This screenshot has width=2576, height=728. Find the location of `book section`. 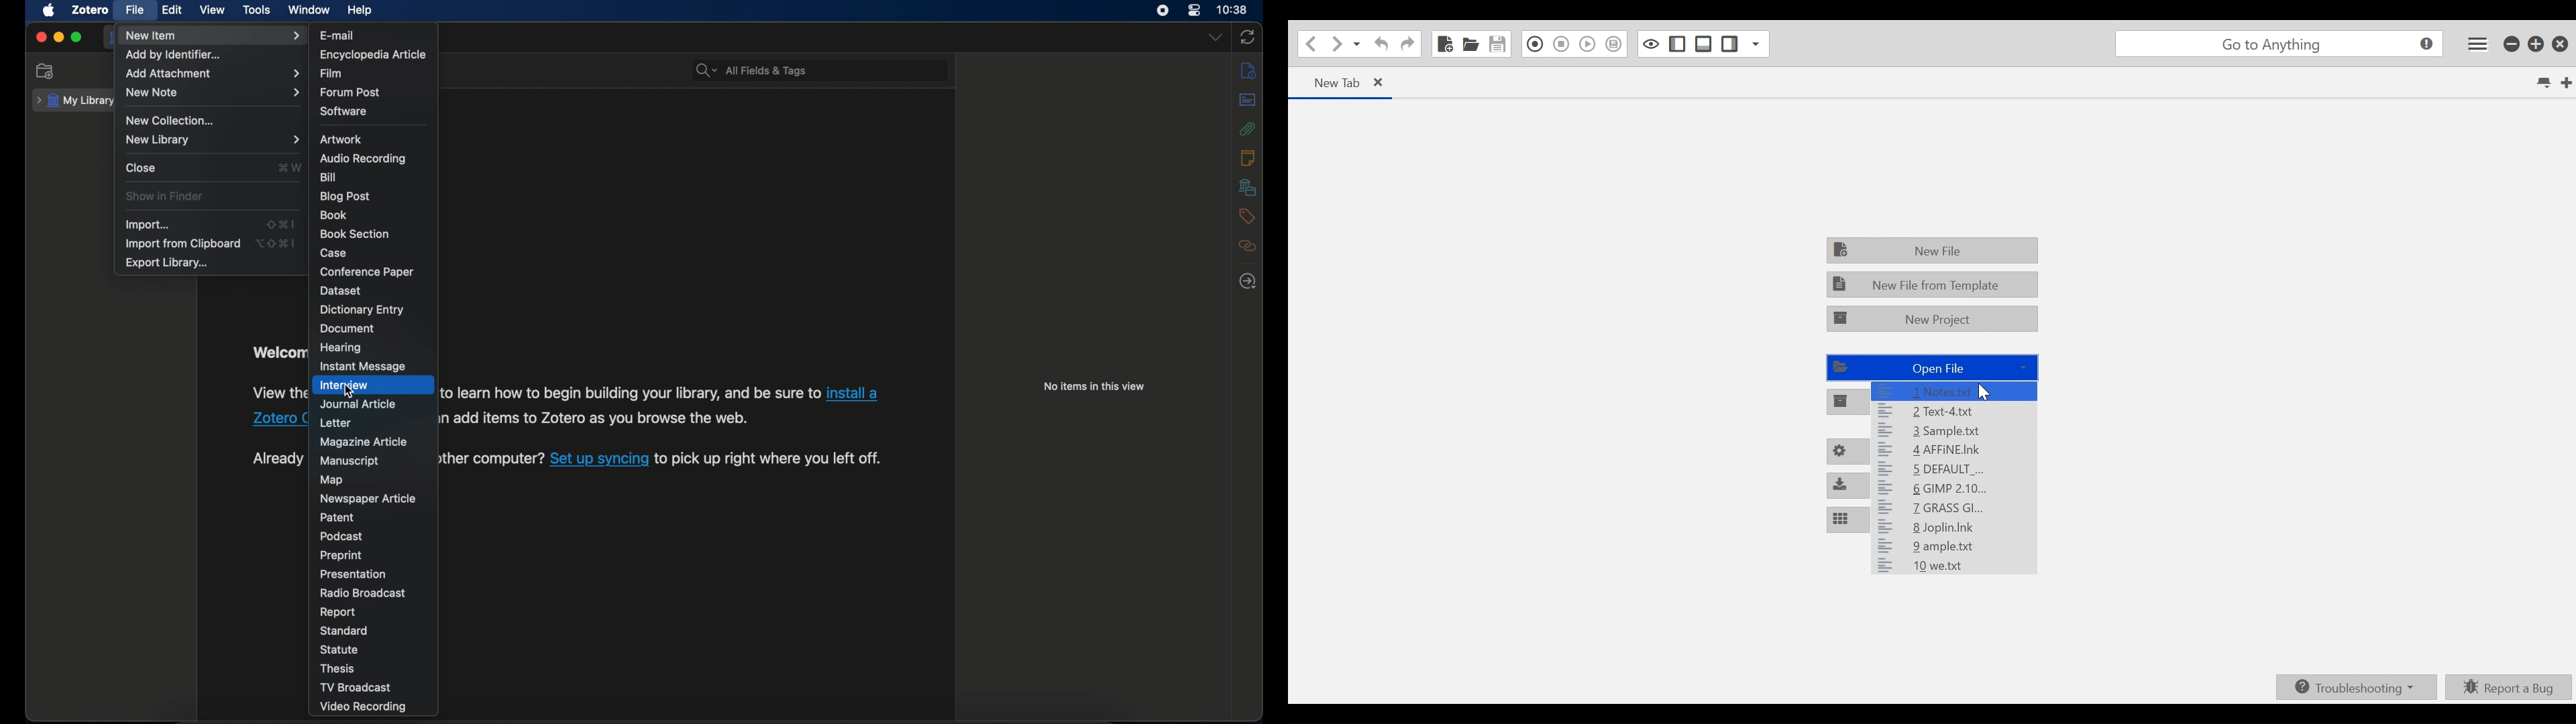

book section is located at coordinates (356, 234).